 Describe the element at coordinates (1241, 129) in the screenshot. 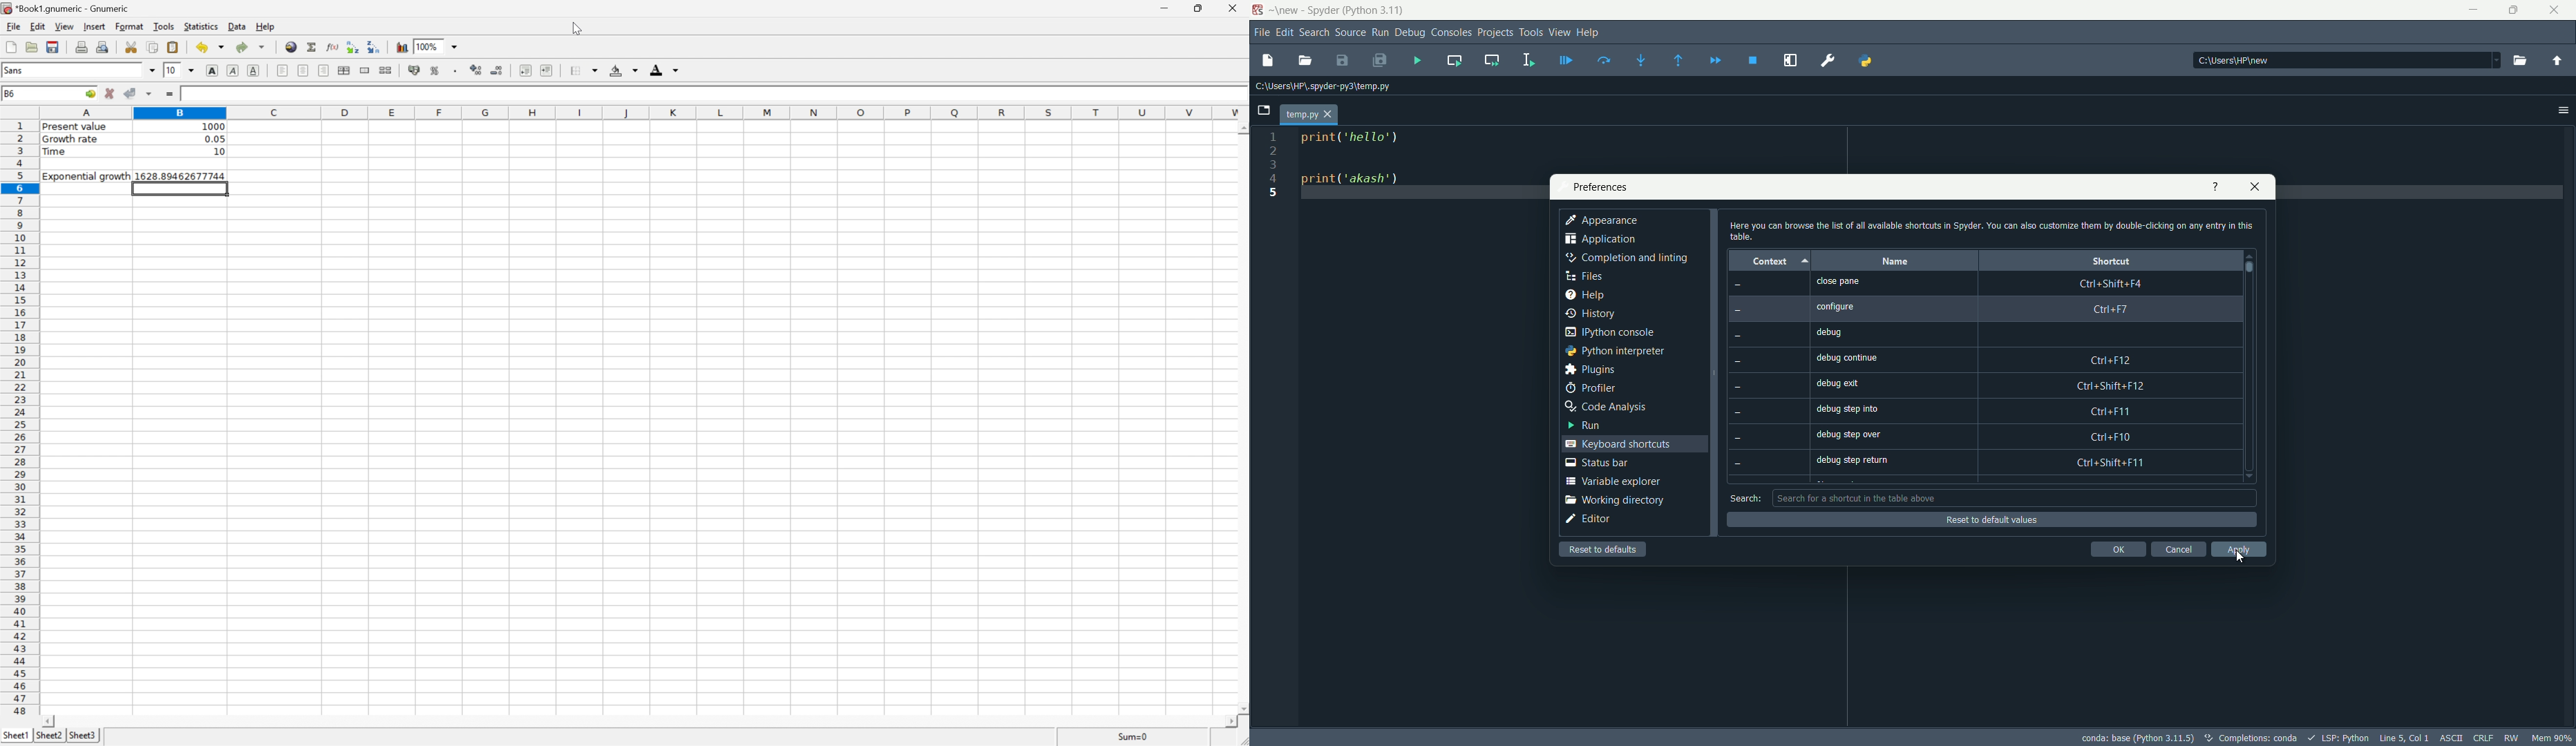

I see `Scroll Up` at that location.